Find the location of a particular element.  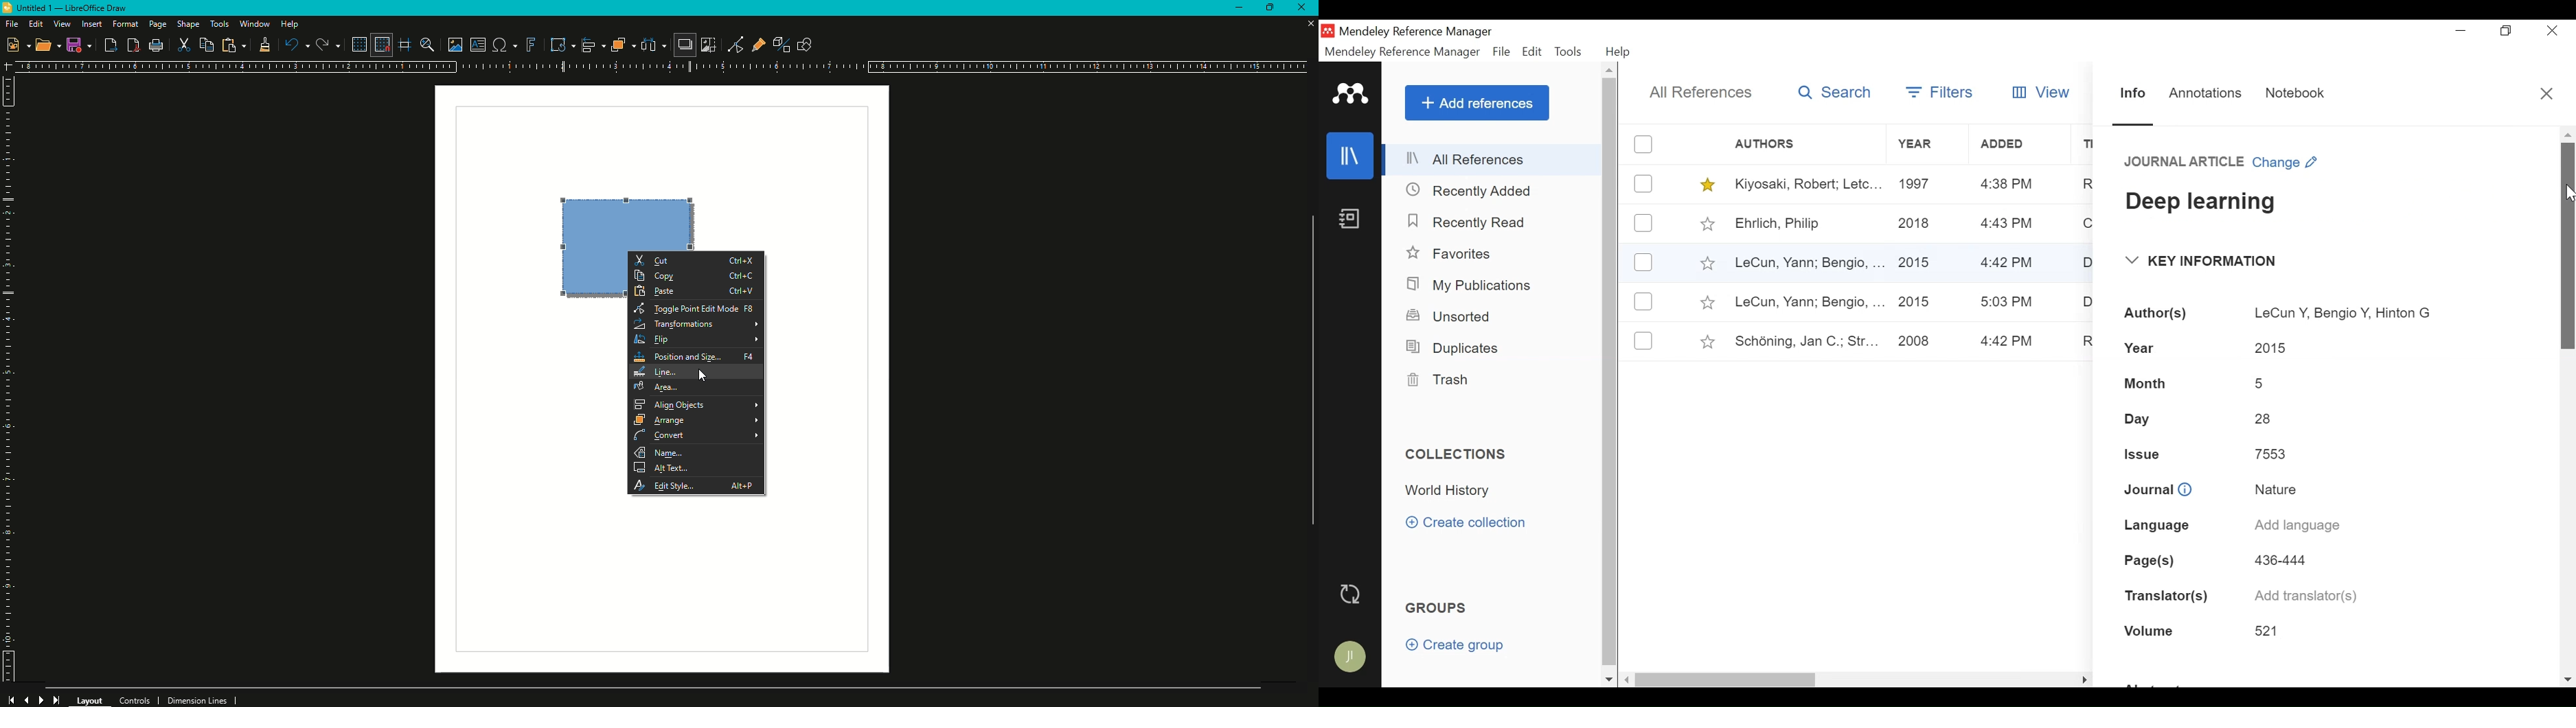

Square is located at coordinates (589, 273).